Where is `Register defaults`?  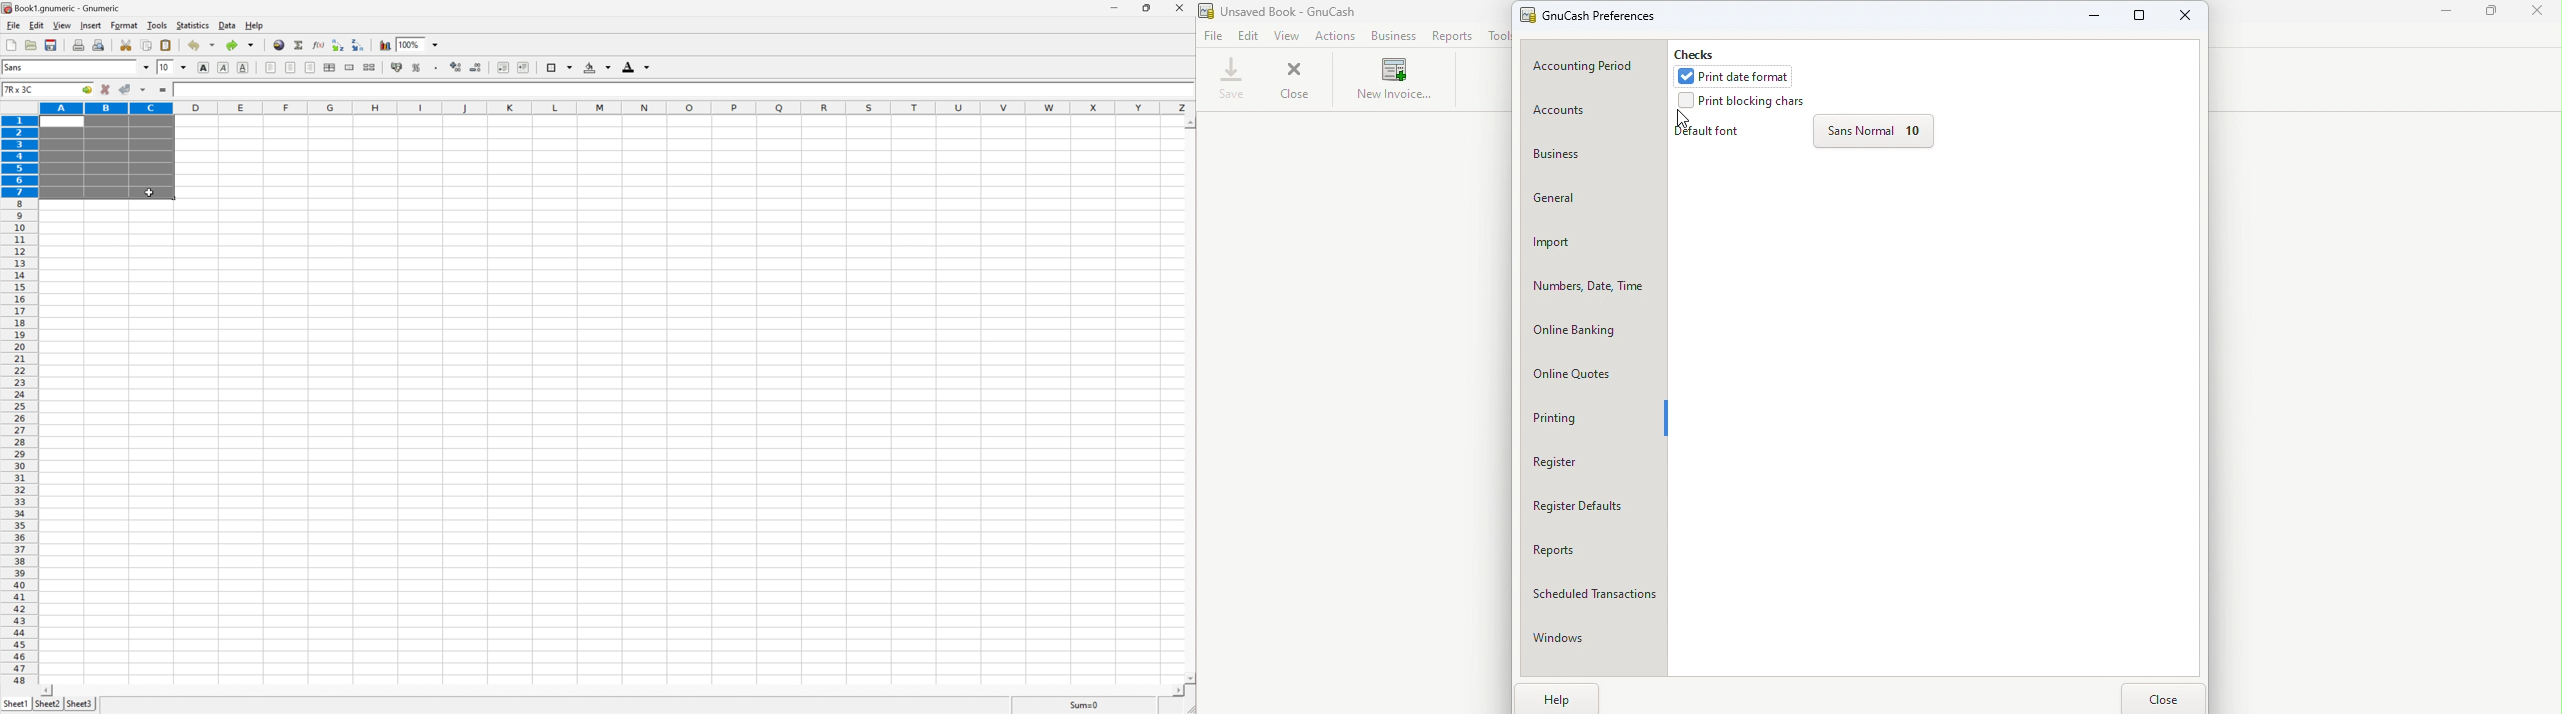 Register defaults is located at coordinates (1593, 507).